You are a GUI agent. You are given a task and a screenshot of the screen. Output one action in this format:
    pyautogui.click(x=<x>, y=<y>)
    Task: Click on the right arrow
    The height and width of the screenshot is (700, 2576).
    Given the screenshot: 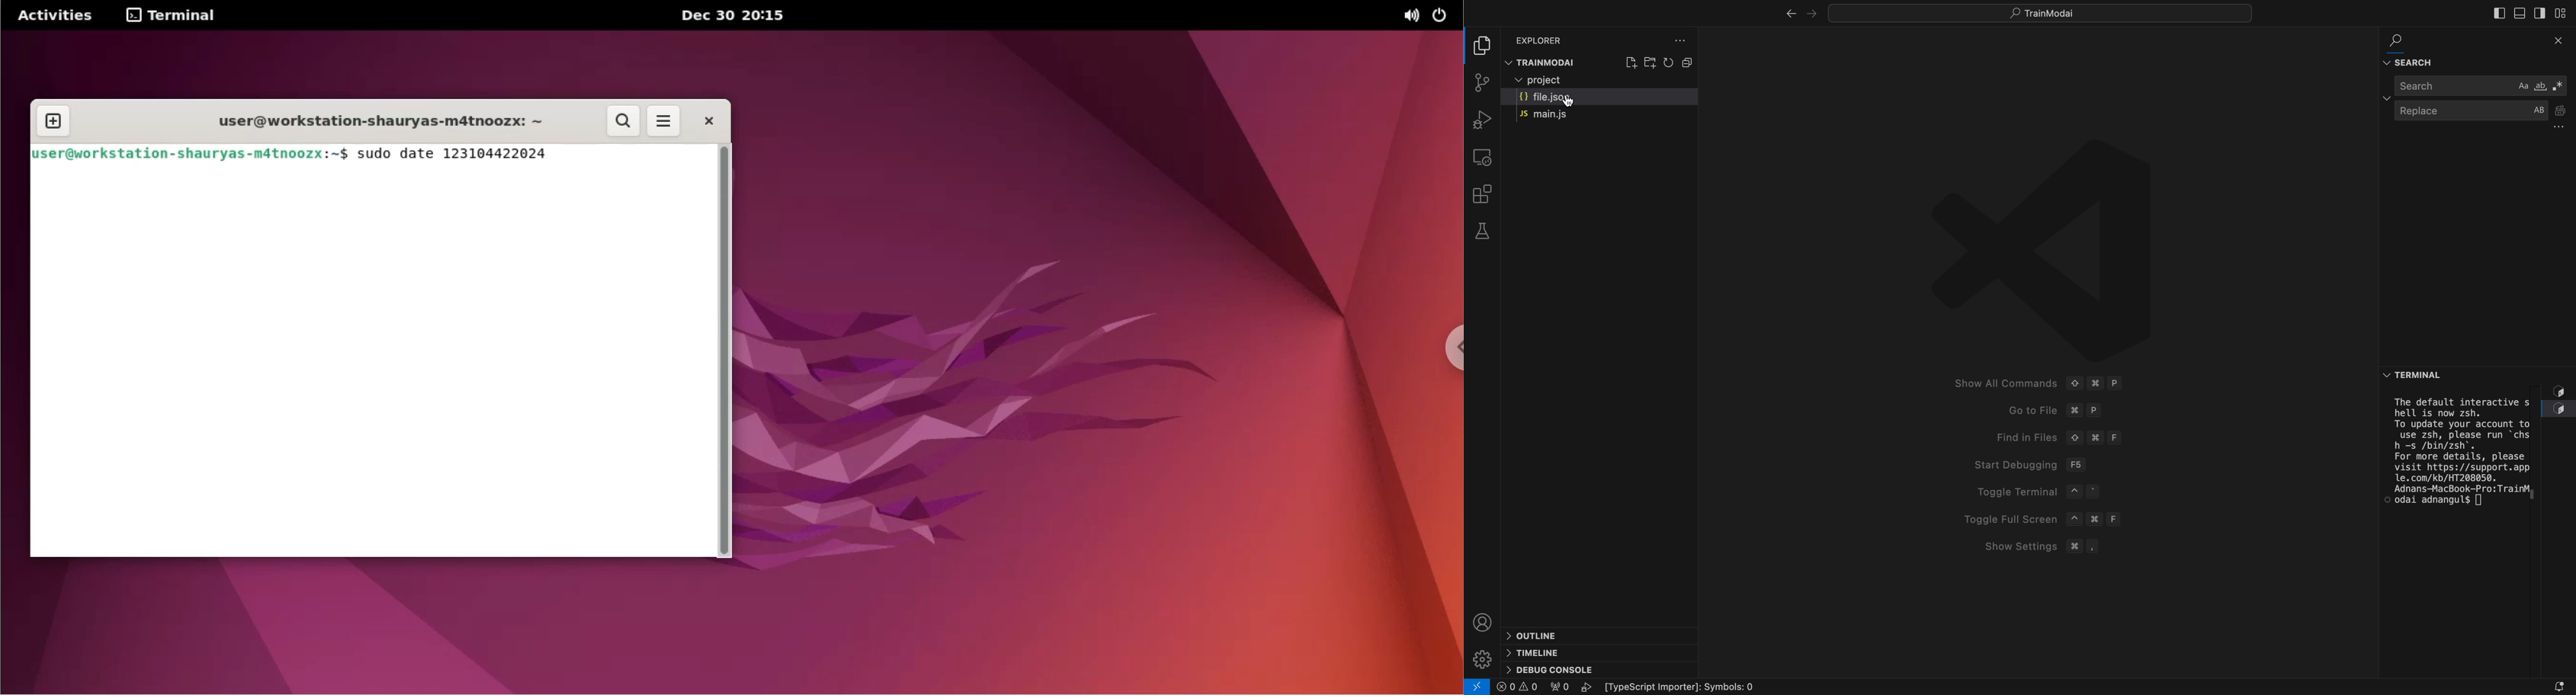 What is the action you would take?
    pyautogui.click(x=1785, y=13)
    